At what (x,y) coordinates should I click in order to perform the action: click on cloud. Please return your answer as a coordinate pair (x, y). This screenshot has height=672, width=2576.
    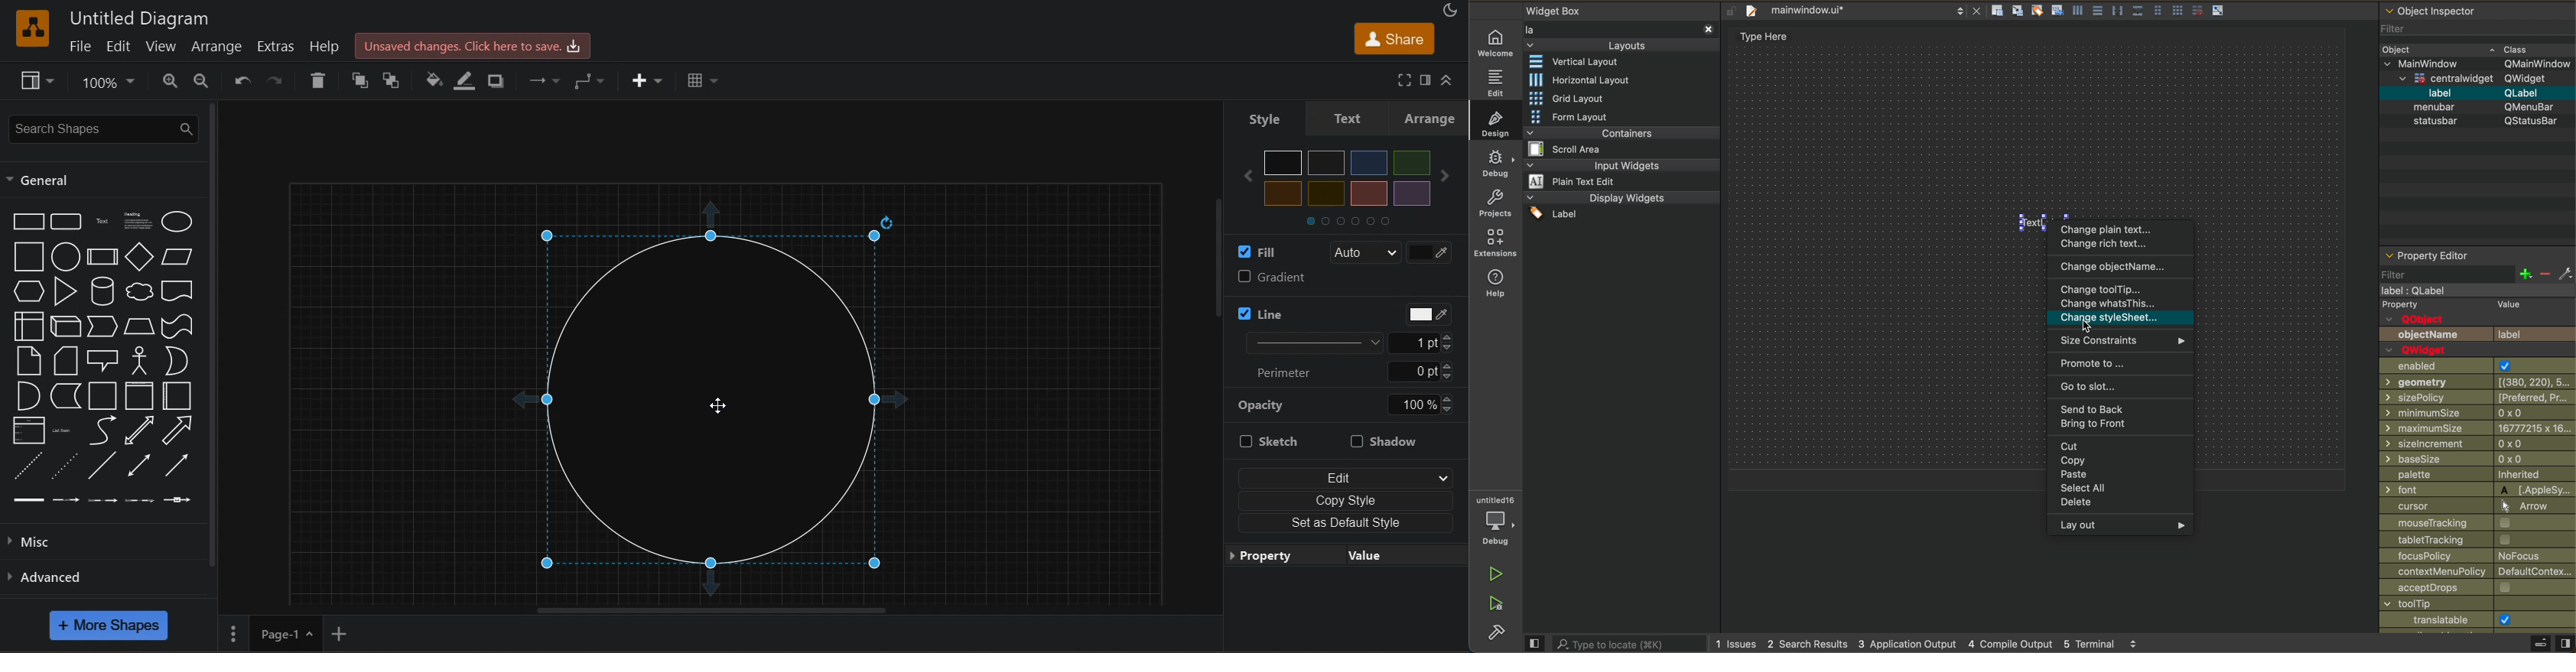
    Looking at the image, I should click on (141, 291).